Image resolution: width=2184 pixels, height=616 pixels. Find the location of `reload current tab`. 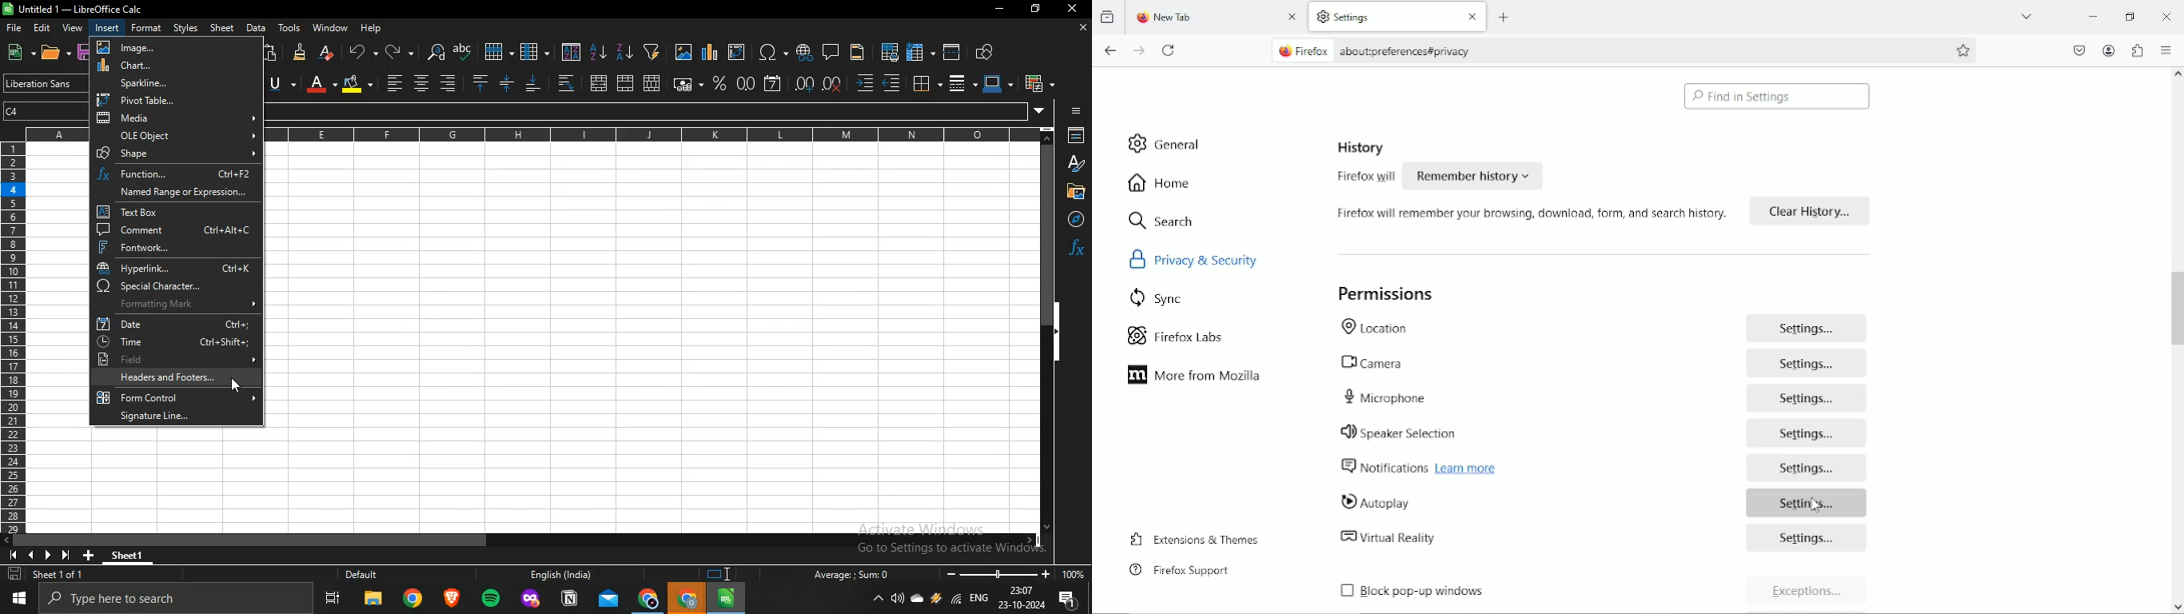

reload current tab is located at coordinates (1170, 51).